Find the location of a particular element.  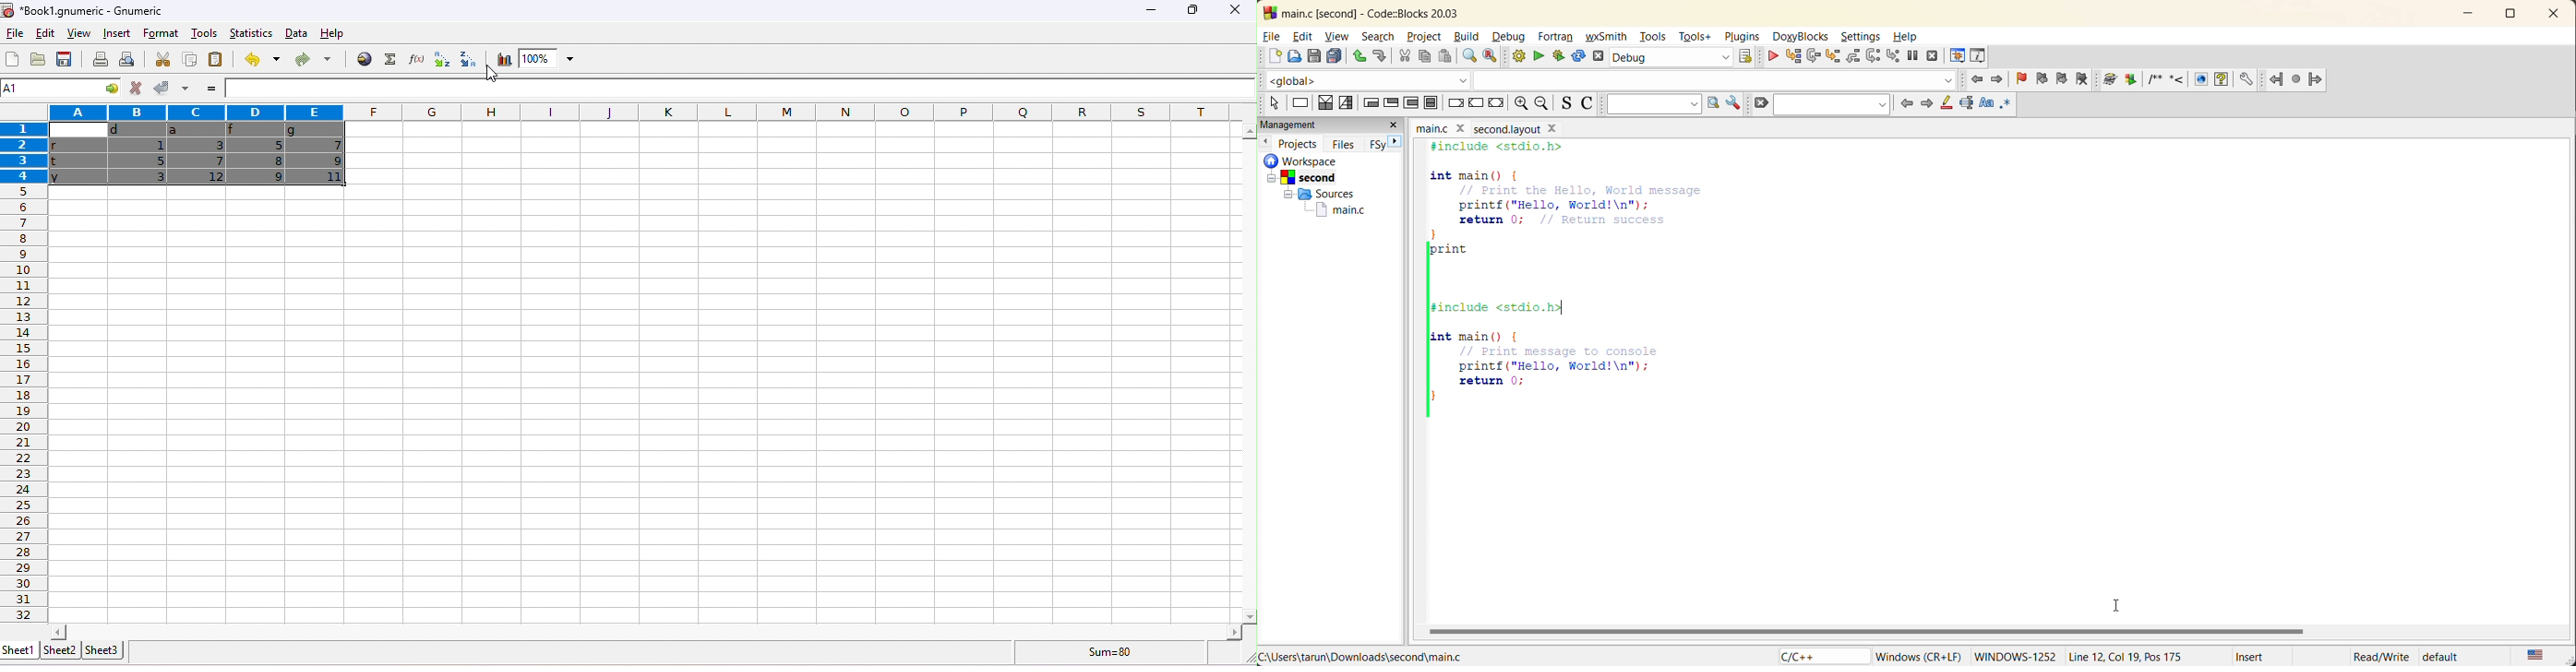

highlight is located at coordinates (1947, 105).